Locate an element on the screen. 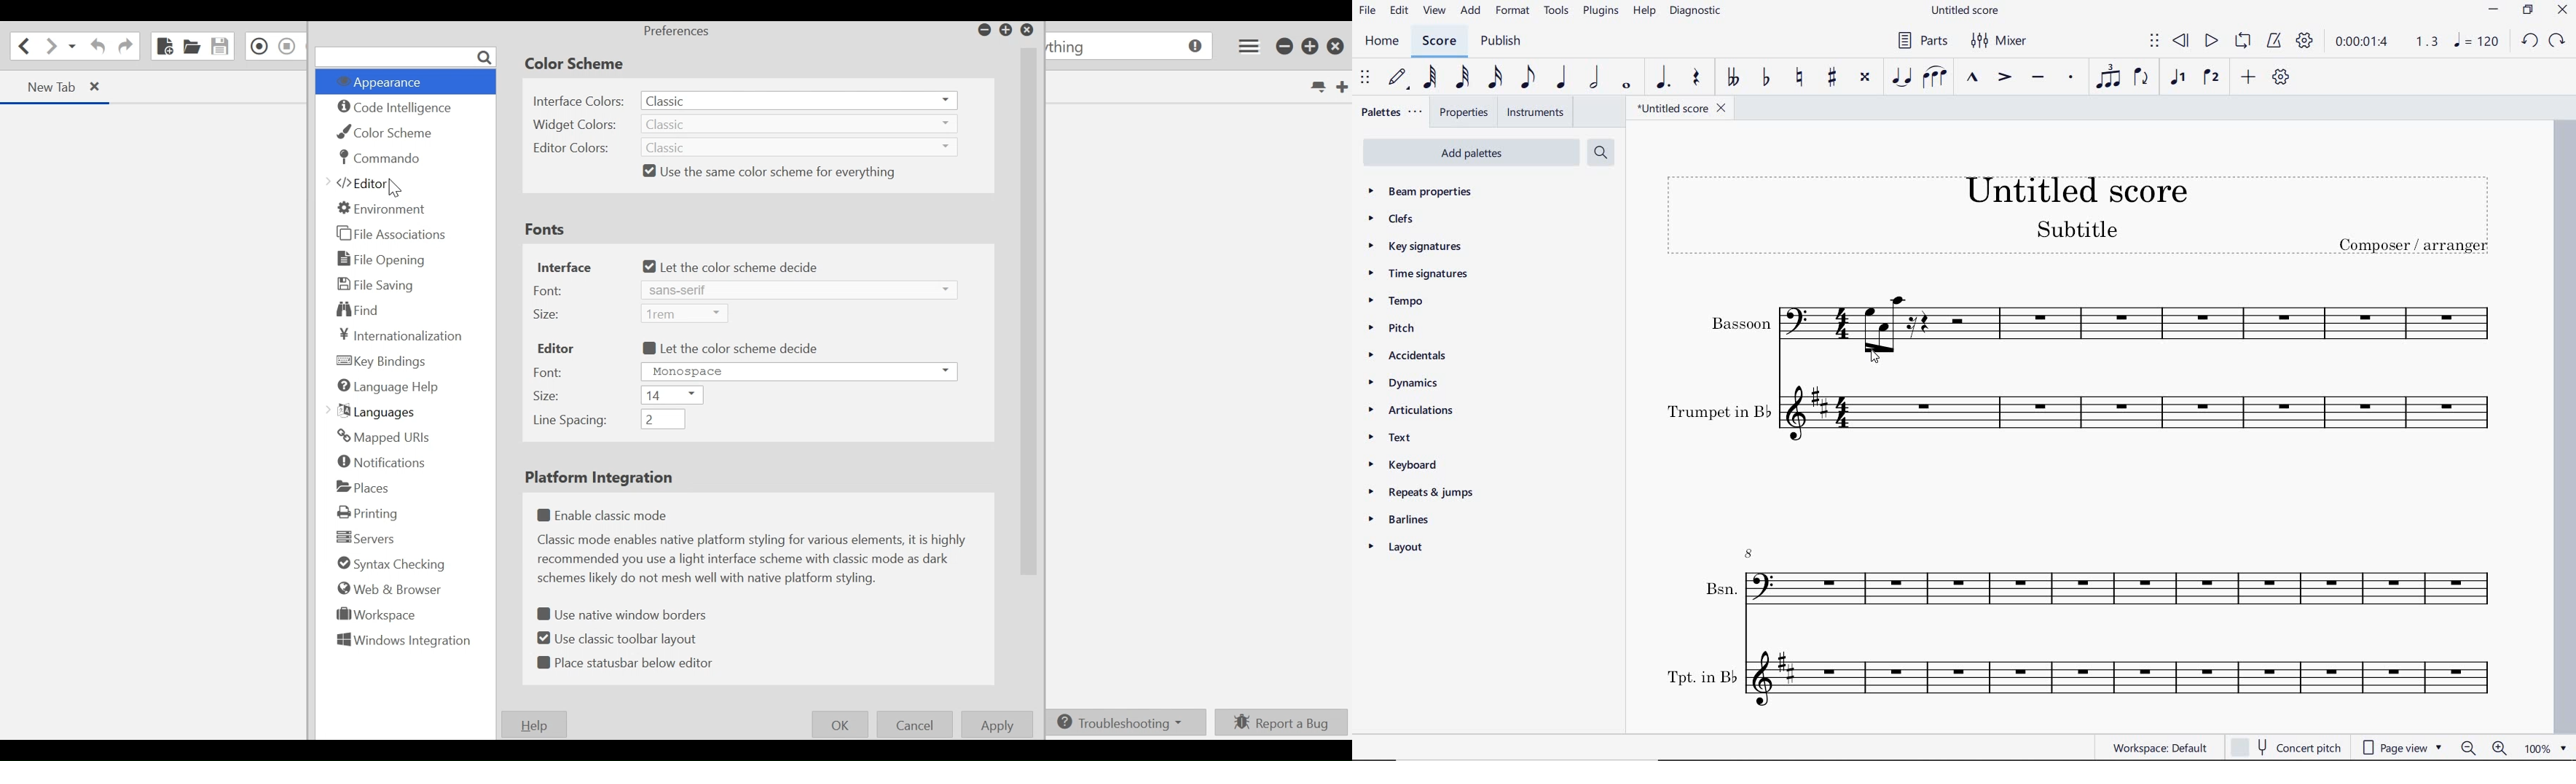  quarter note is located at coordinates (1562, 78).